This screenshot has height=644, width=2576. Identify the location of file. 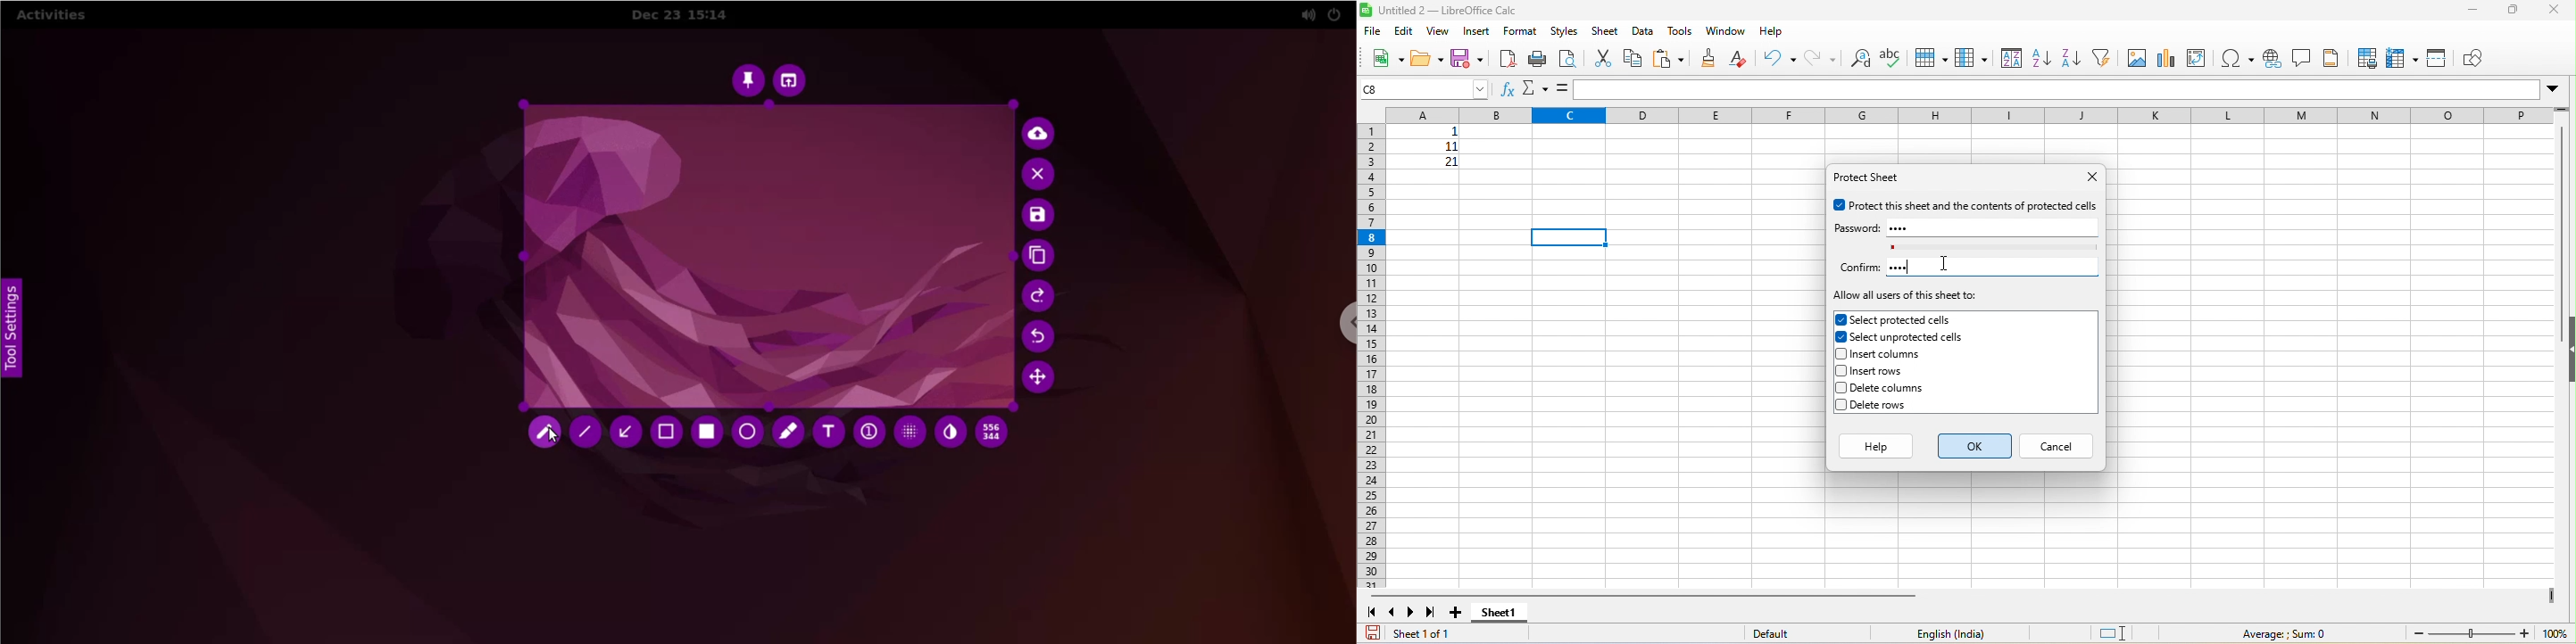
(1371, 33).